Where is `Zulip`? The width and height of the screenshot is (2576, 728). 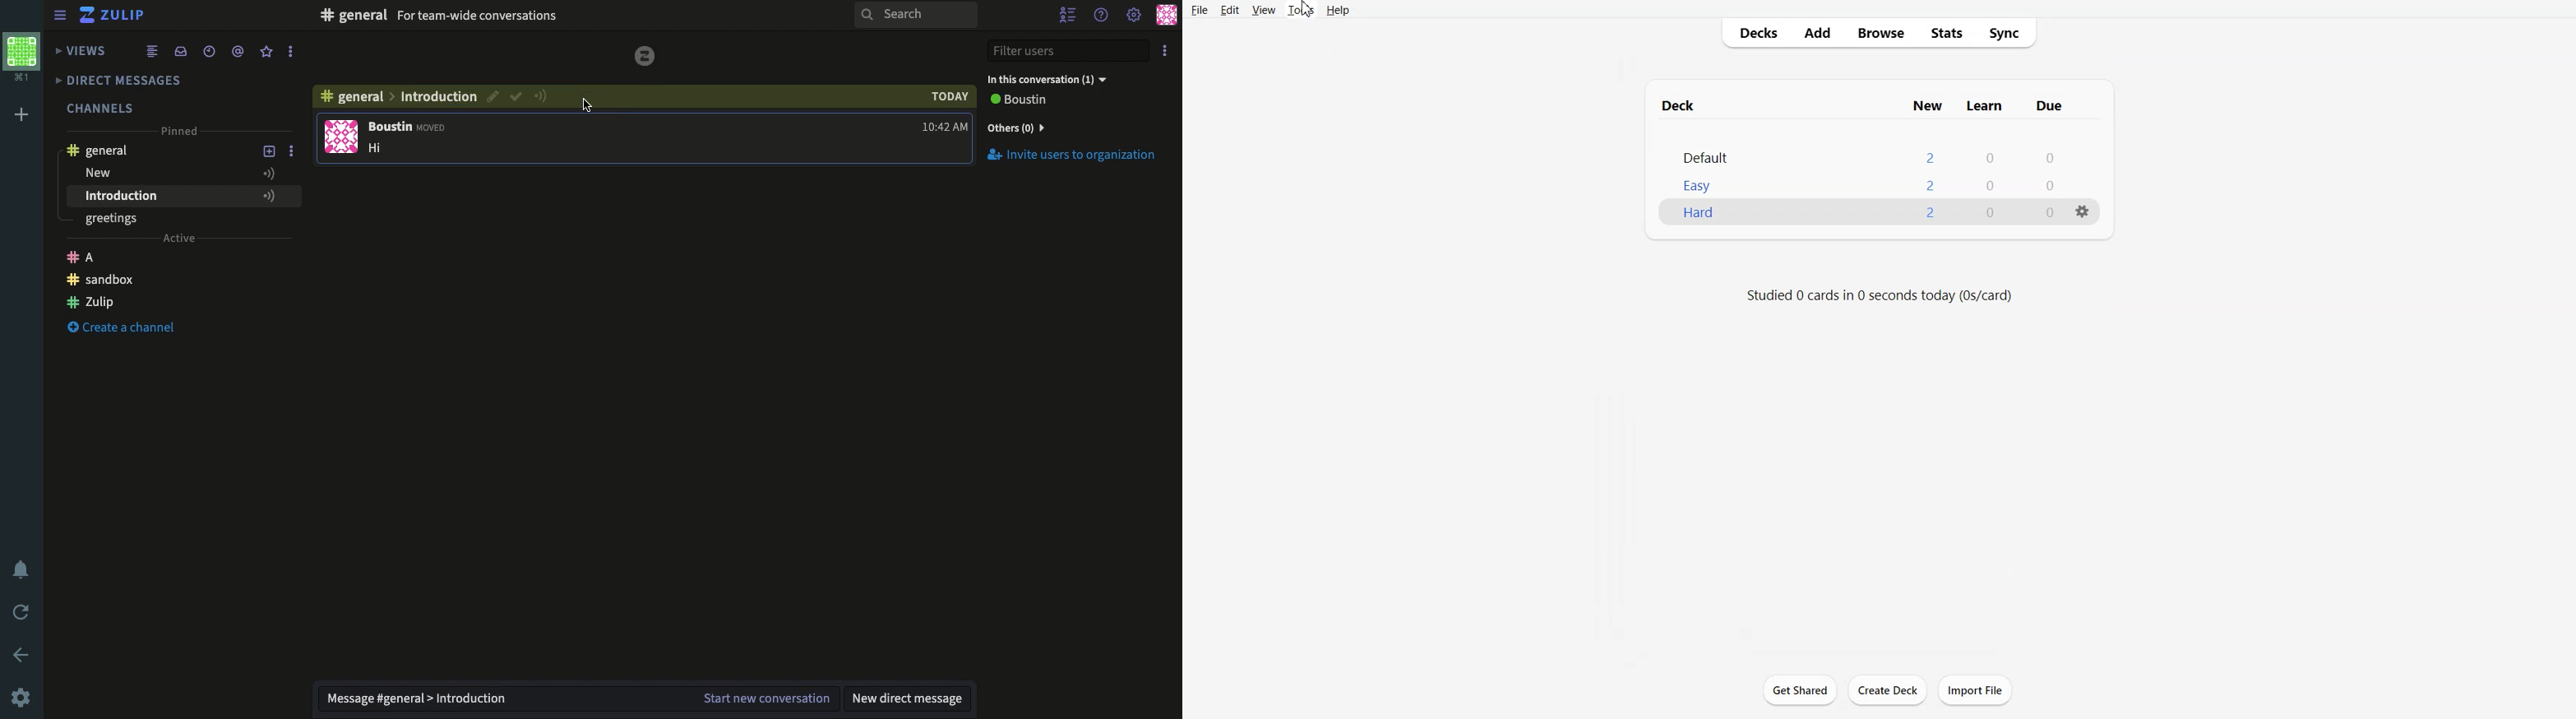
Zulip is located at coordinates (150, 304).